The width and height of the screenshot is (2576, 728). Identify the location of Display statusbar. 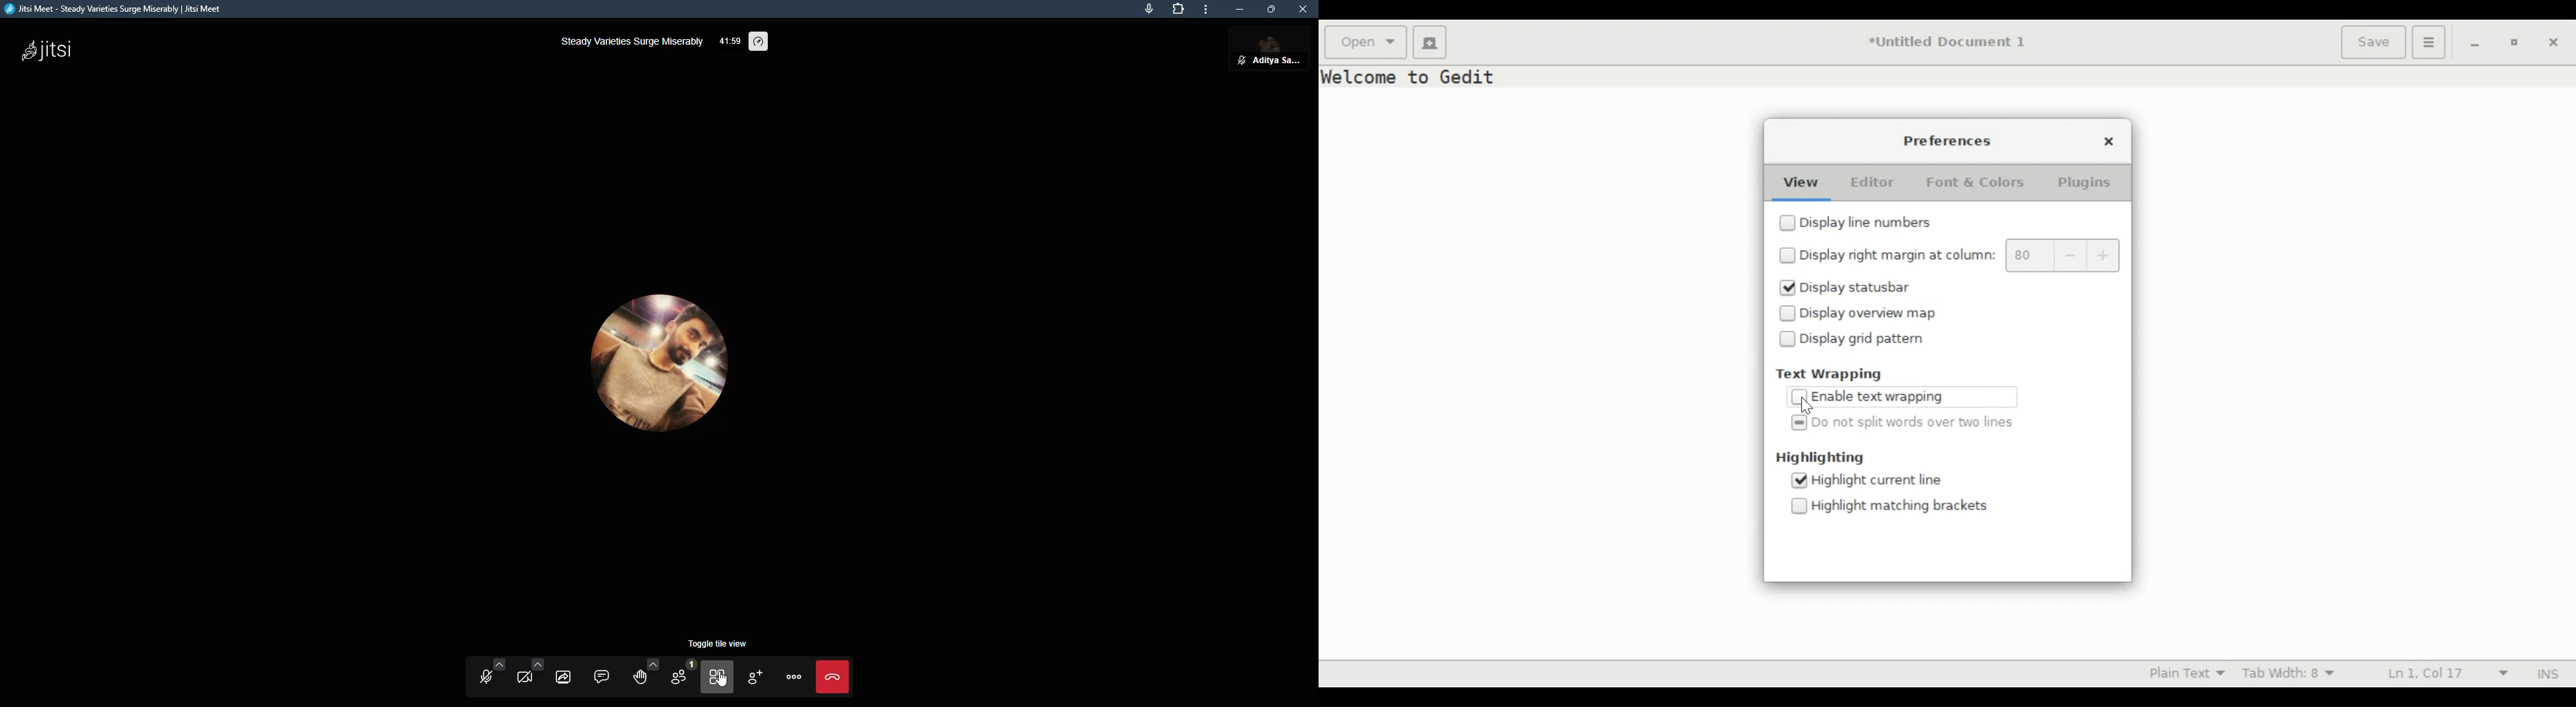
(1856, 286).